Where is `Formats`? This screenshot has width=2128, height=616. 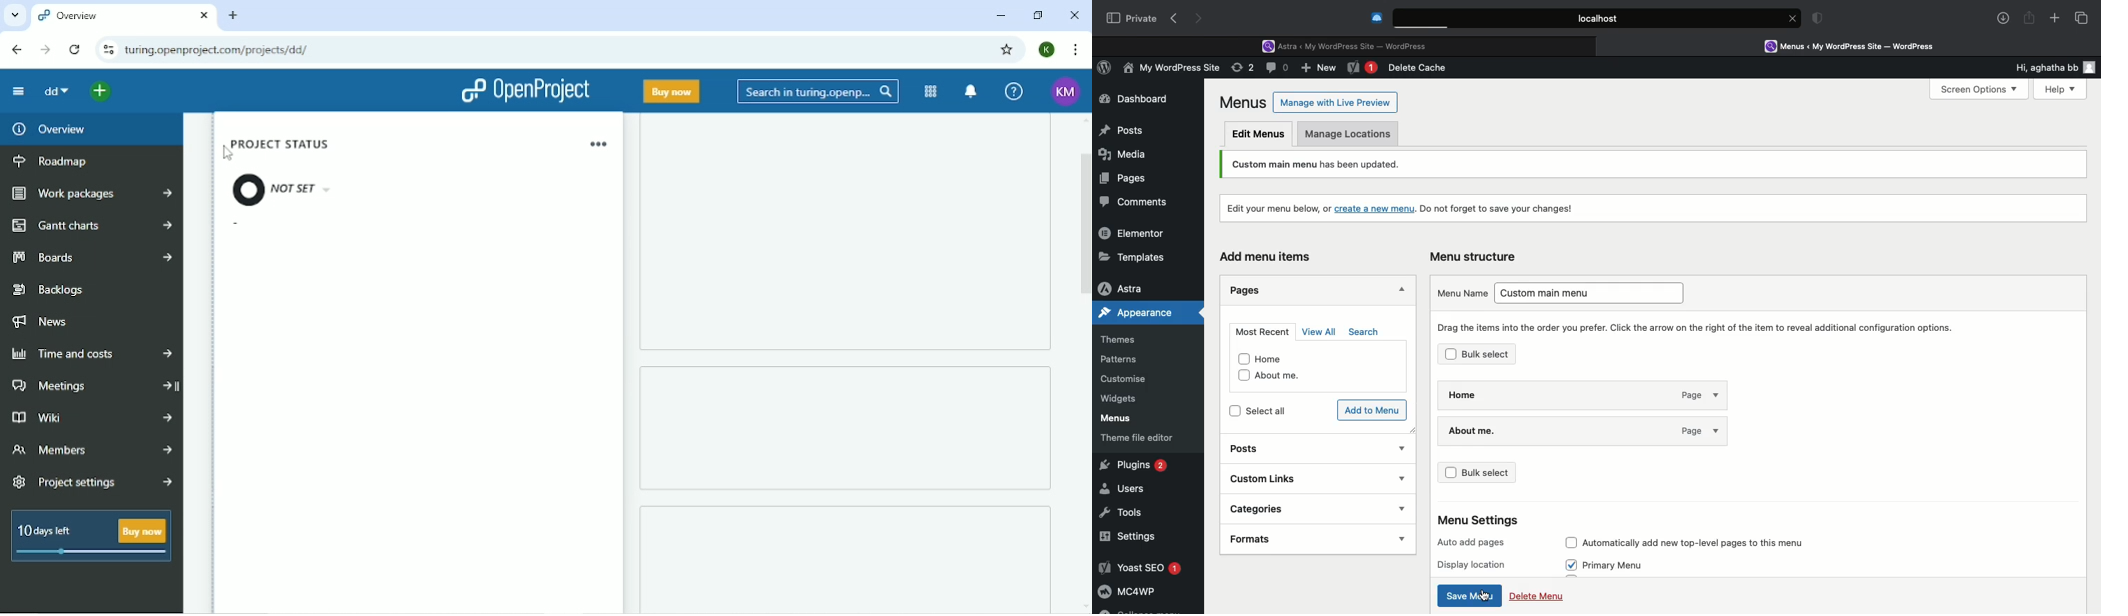 Formats is located at coordinates (1279, 540).